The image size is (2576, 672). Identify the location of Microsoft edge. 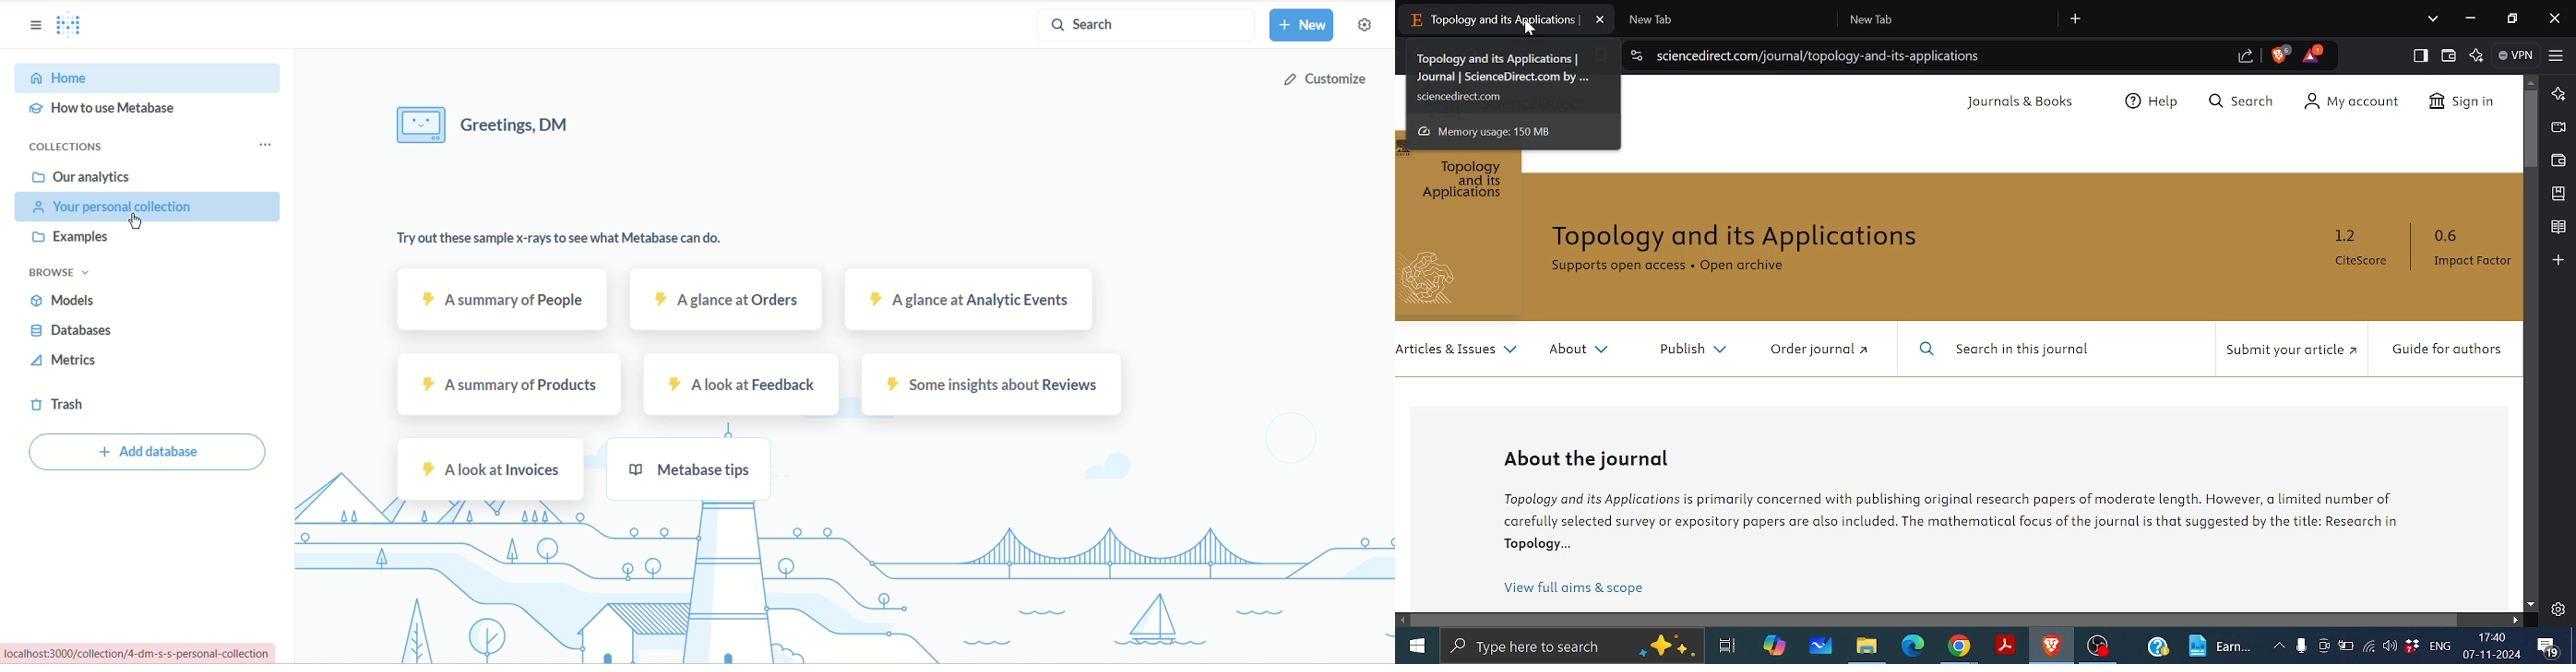
(1916, 646).